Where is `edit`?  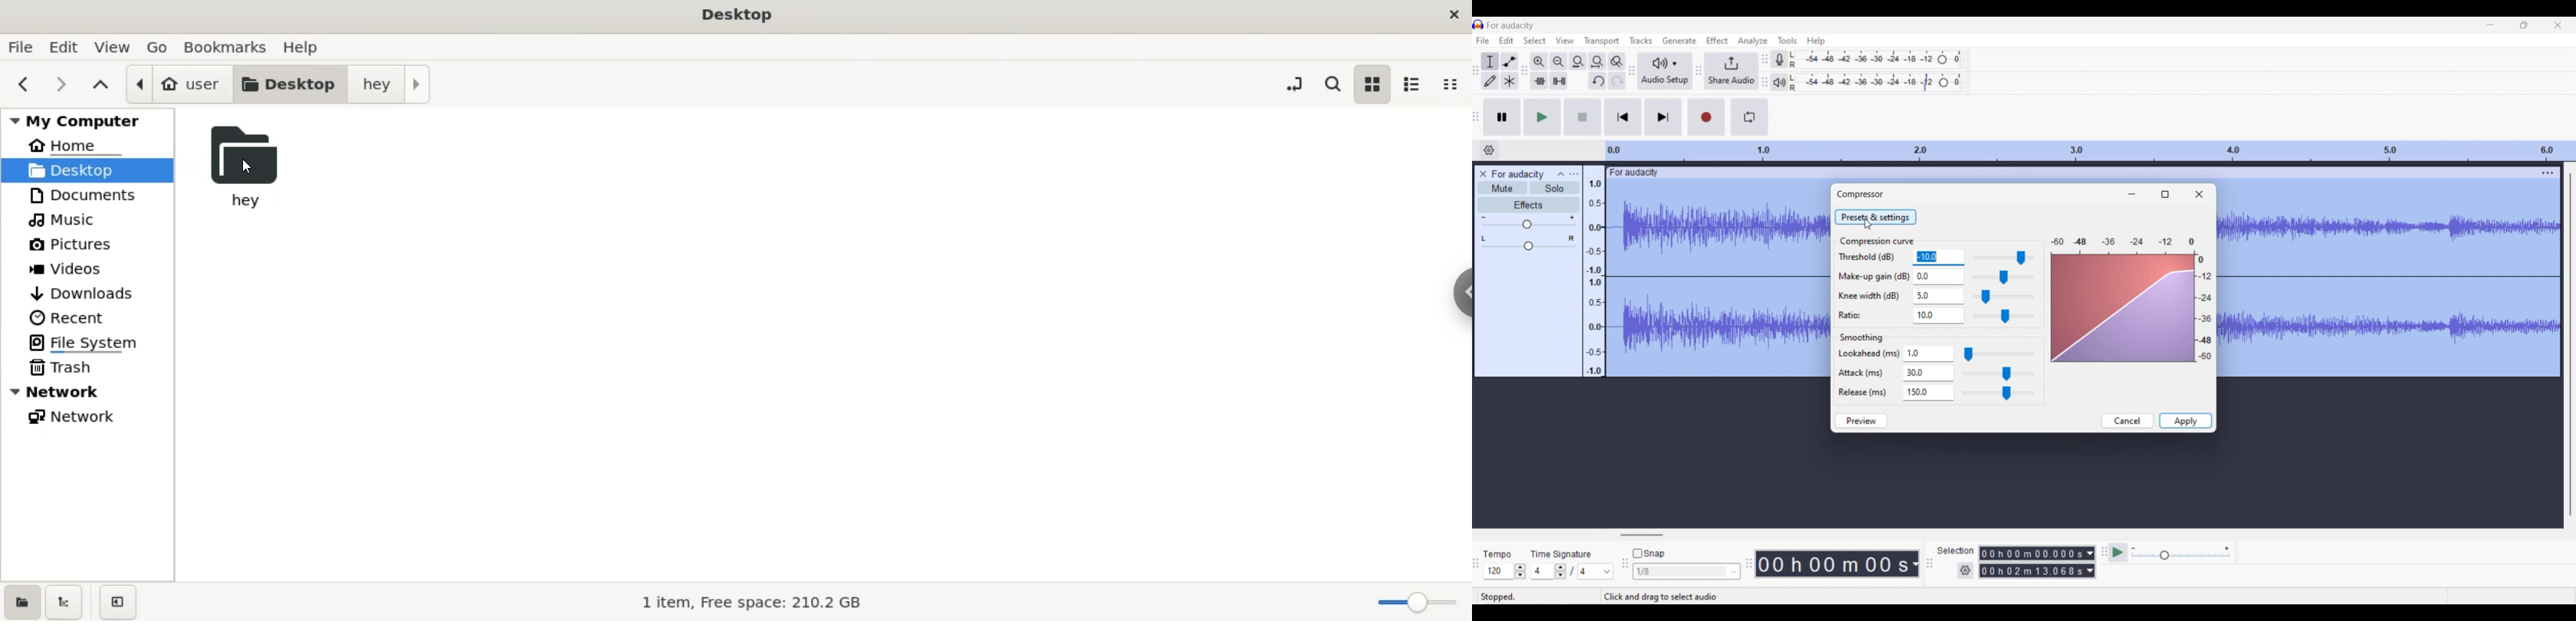
edit is located at coordinates (67, 51).